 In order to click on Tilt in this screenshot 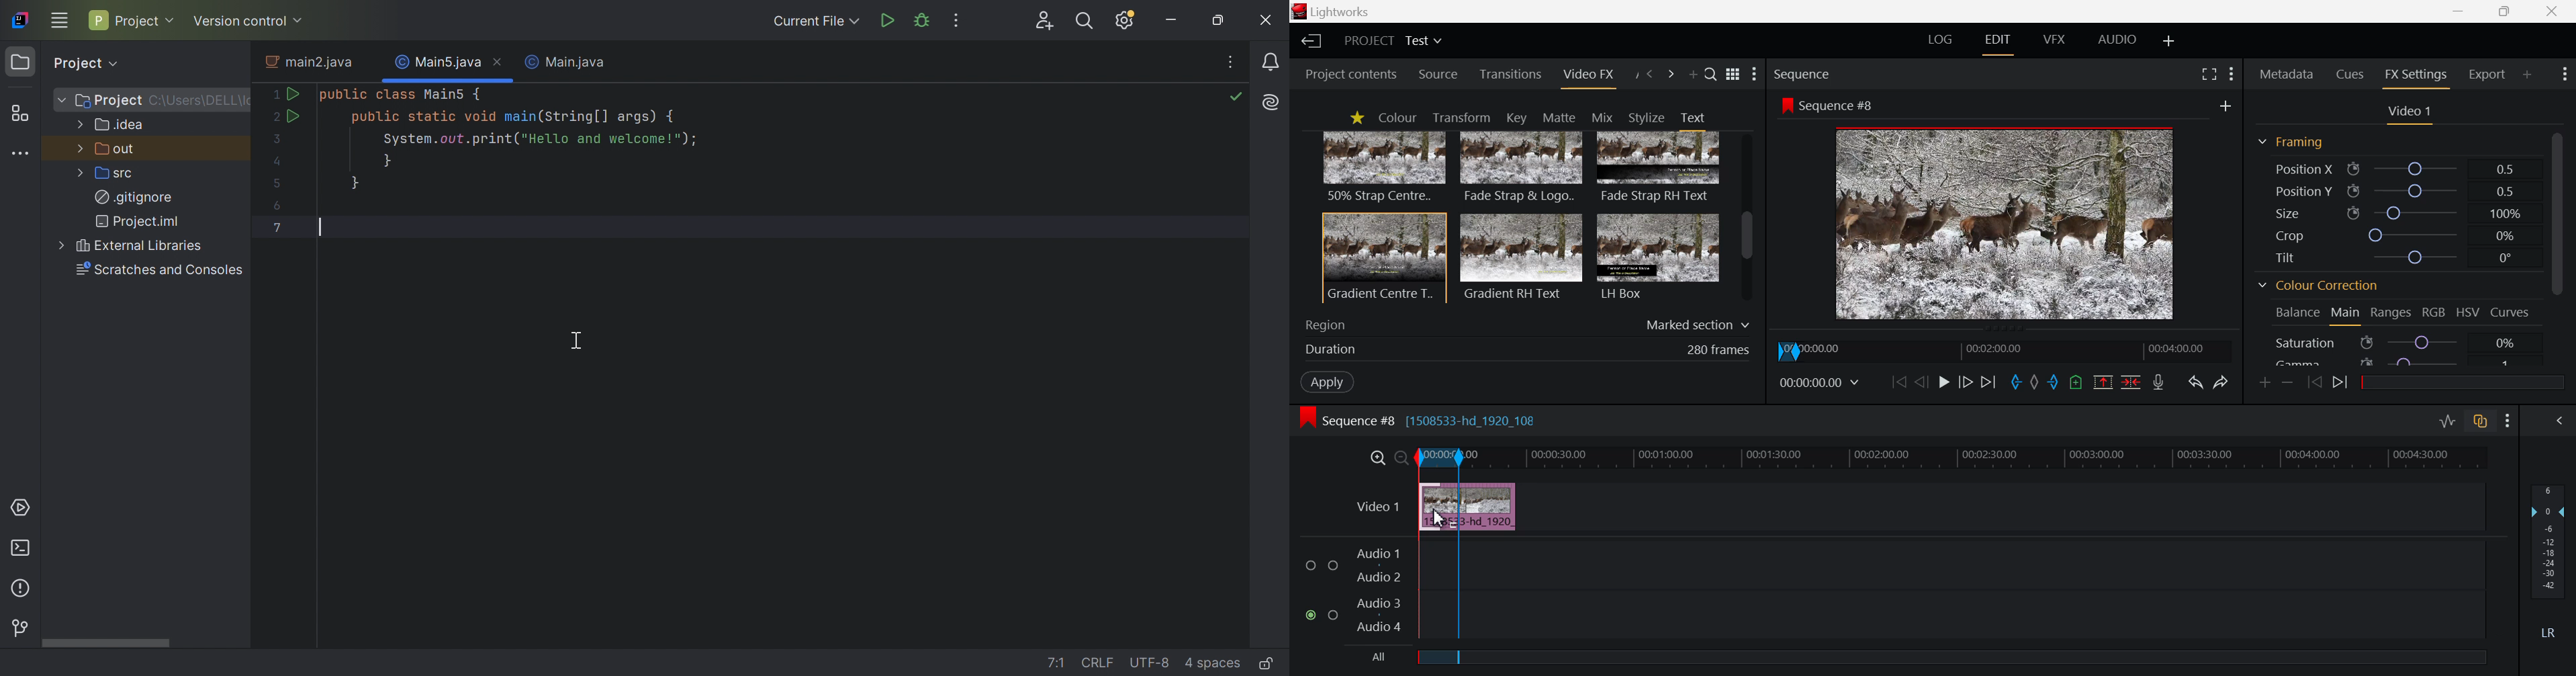, I will do `click(2399, 257)`.